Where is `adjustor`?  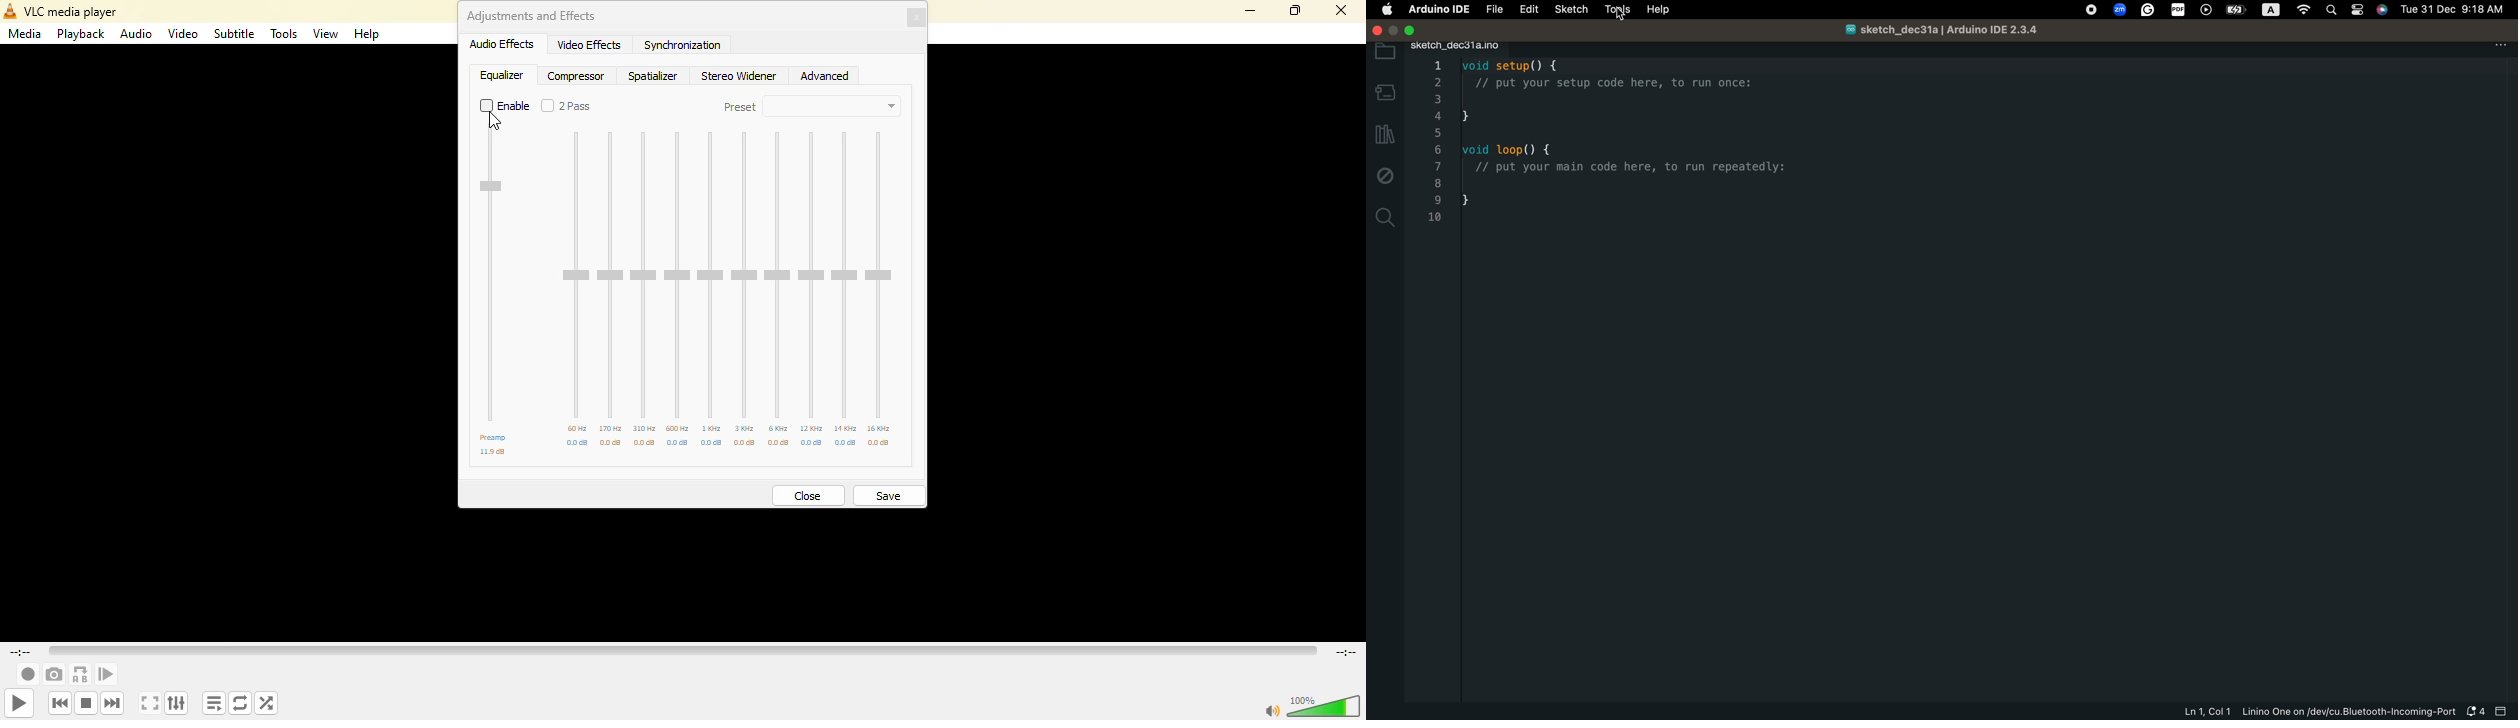
adjustor is located at coordinates (883, 276).